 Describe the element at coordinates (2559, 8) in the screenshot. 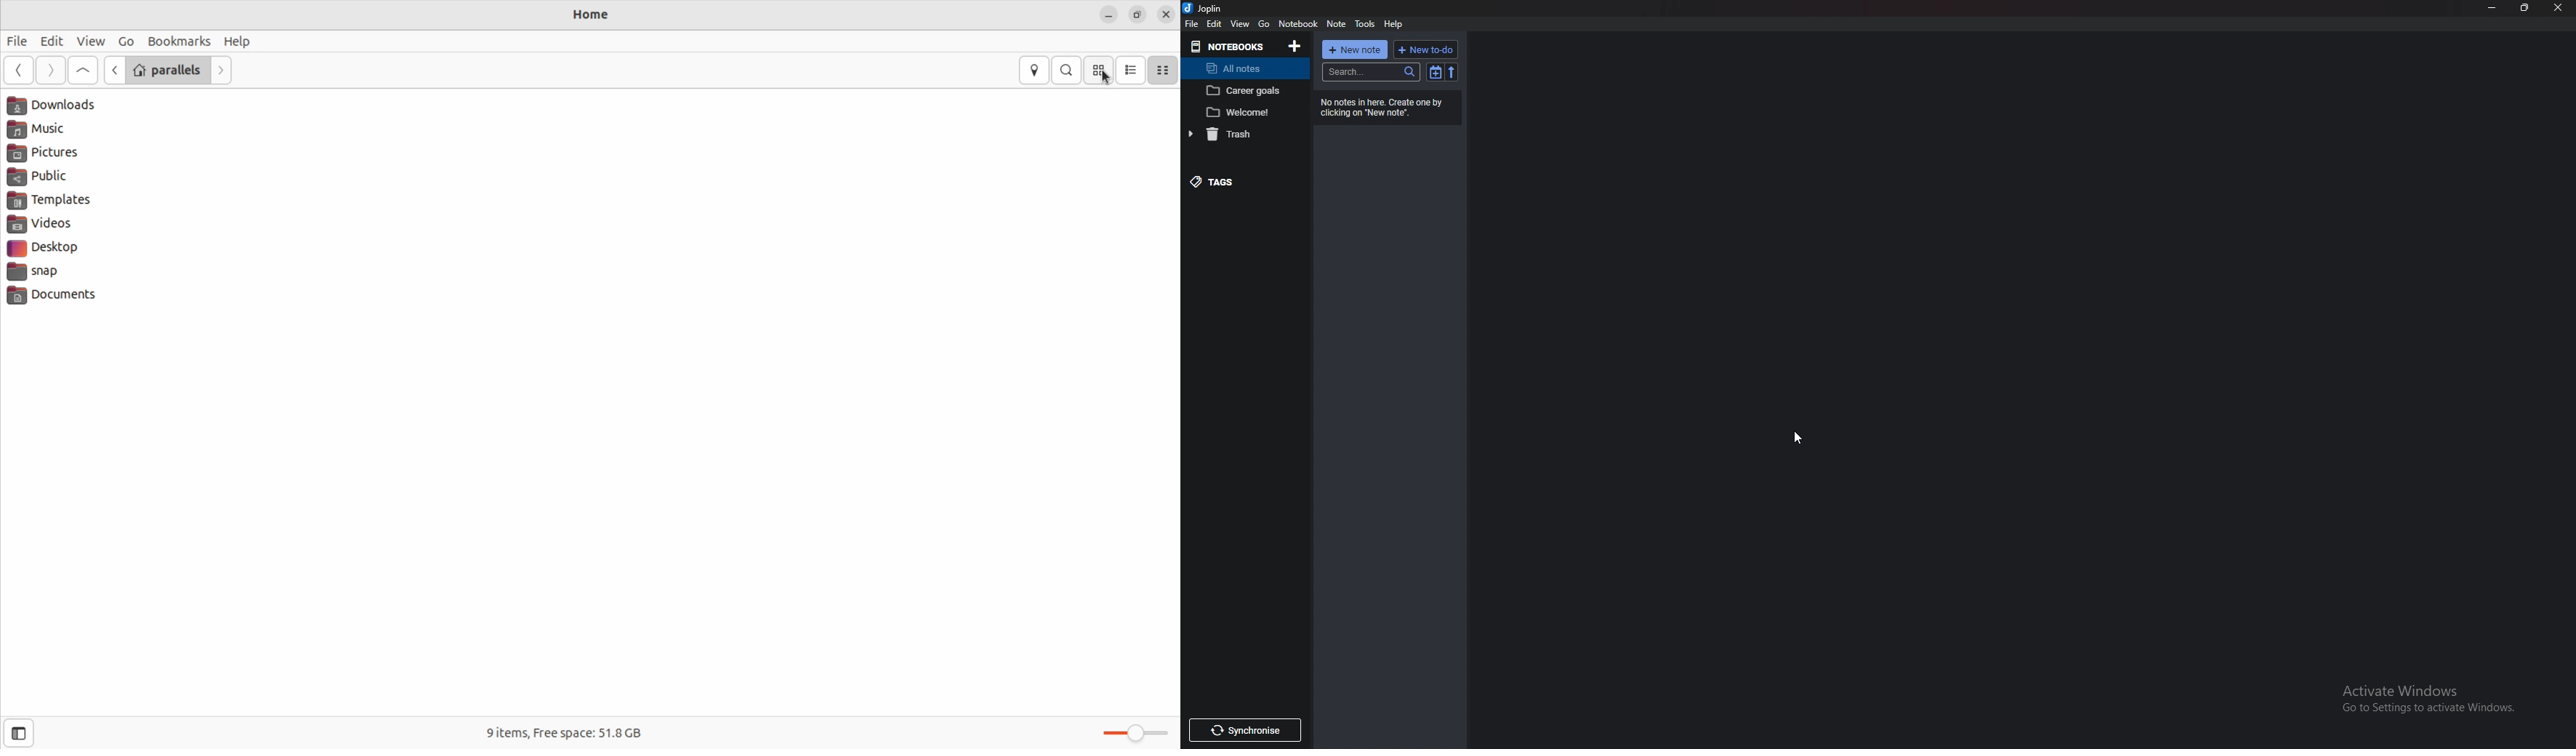

I see `close` at that location.